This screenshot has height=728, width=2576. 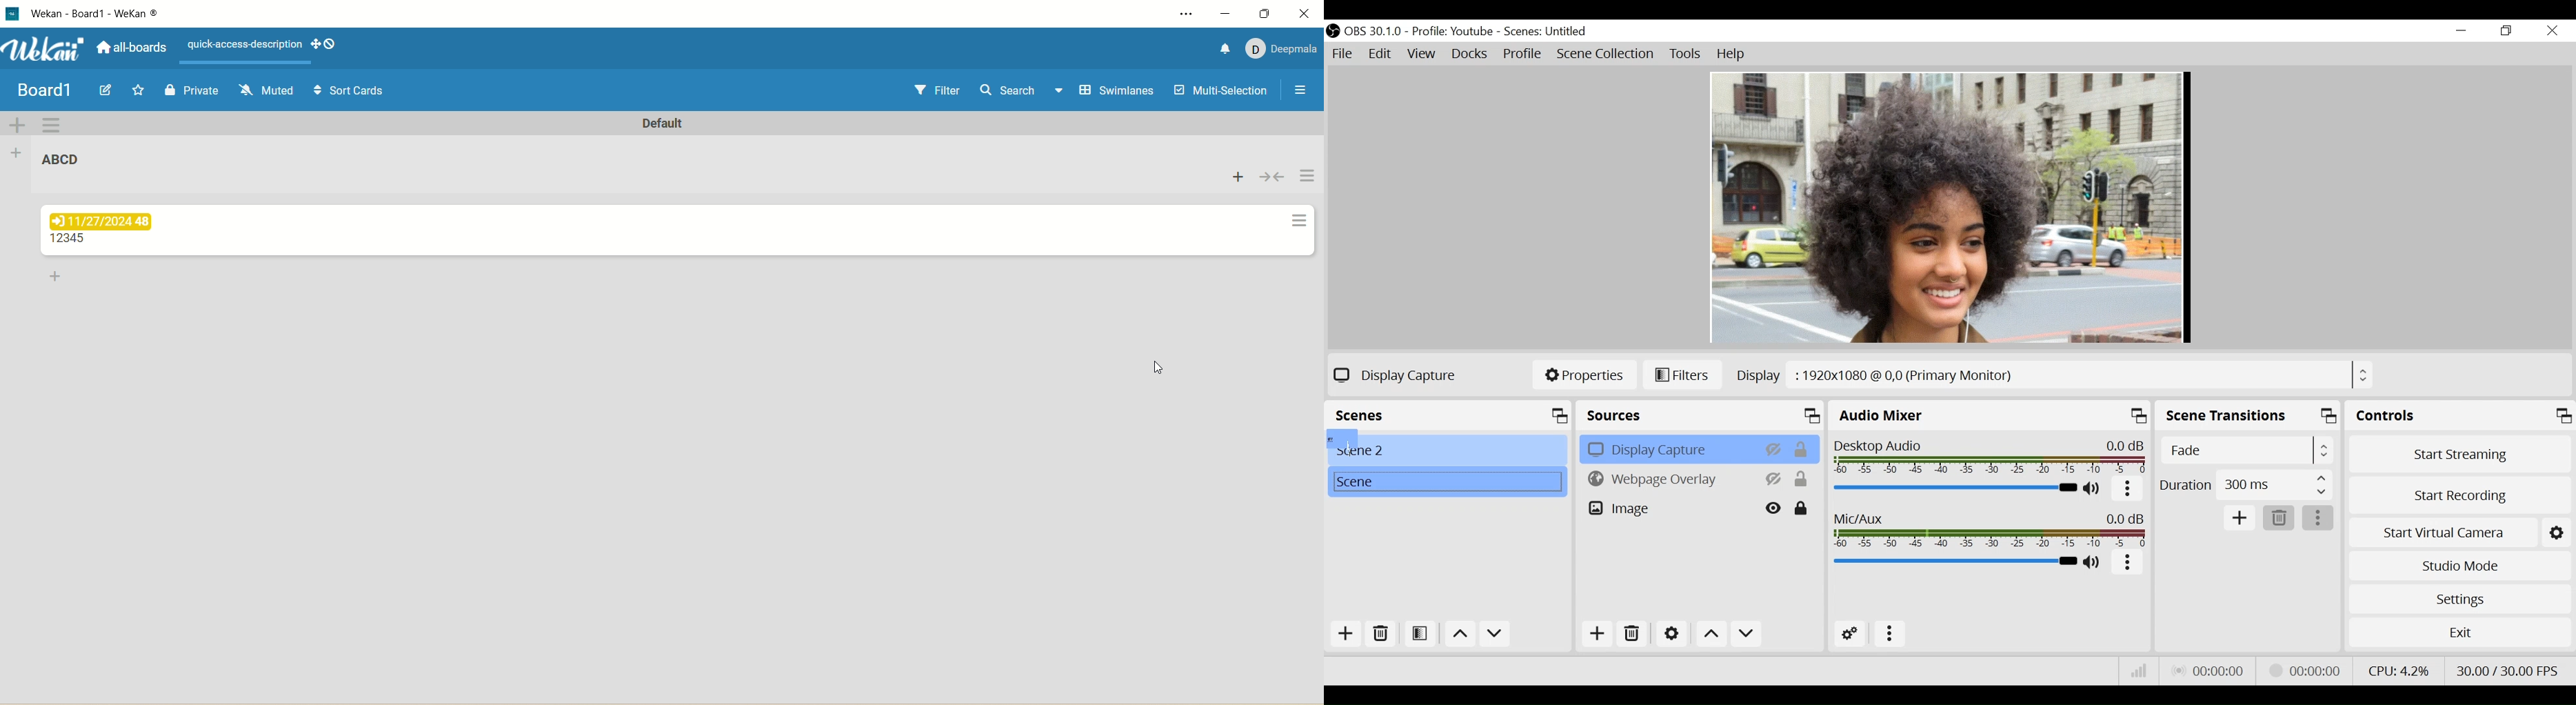 What do you see at coordinates (103, 221) in the screenshot?
I see `due date` at bounding box center [103, 221].